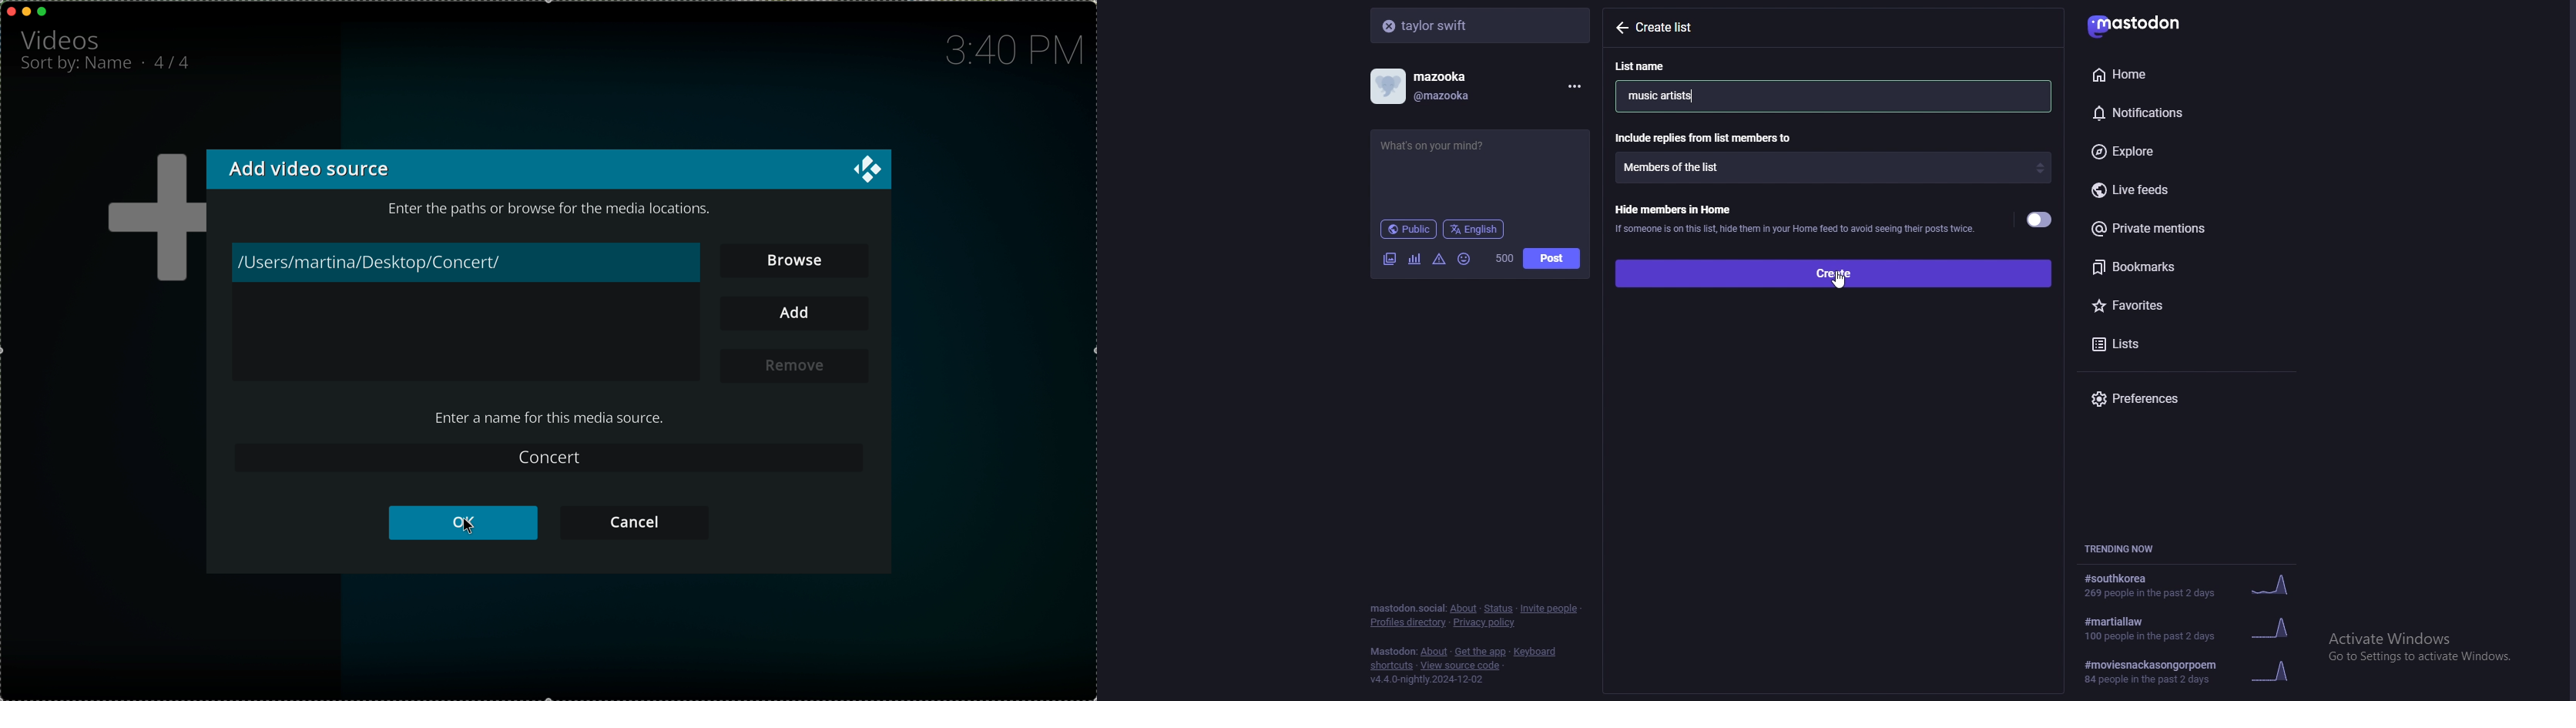 The width and height of the screenshot is (2576, 728). Describe the element at coordinates (1465, 258) in the screenshot. I see `emoji` at that location.